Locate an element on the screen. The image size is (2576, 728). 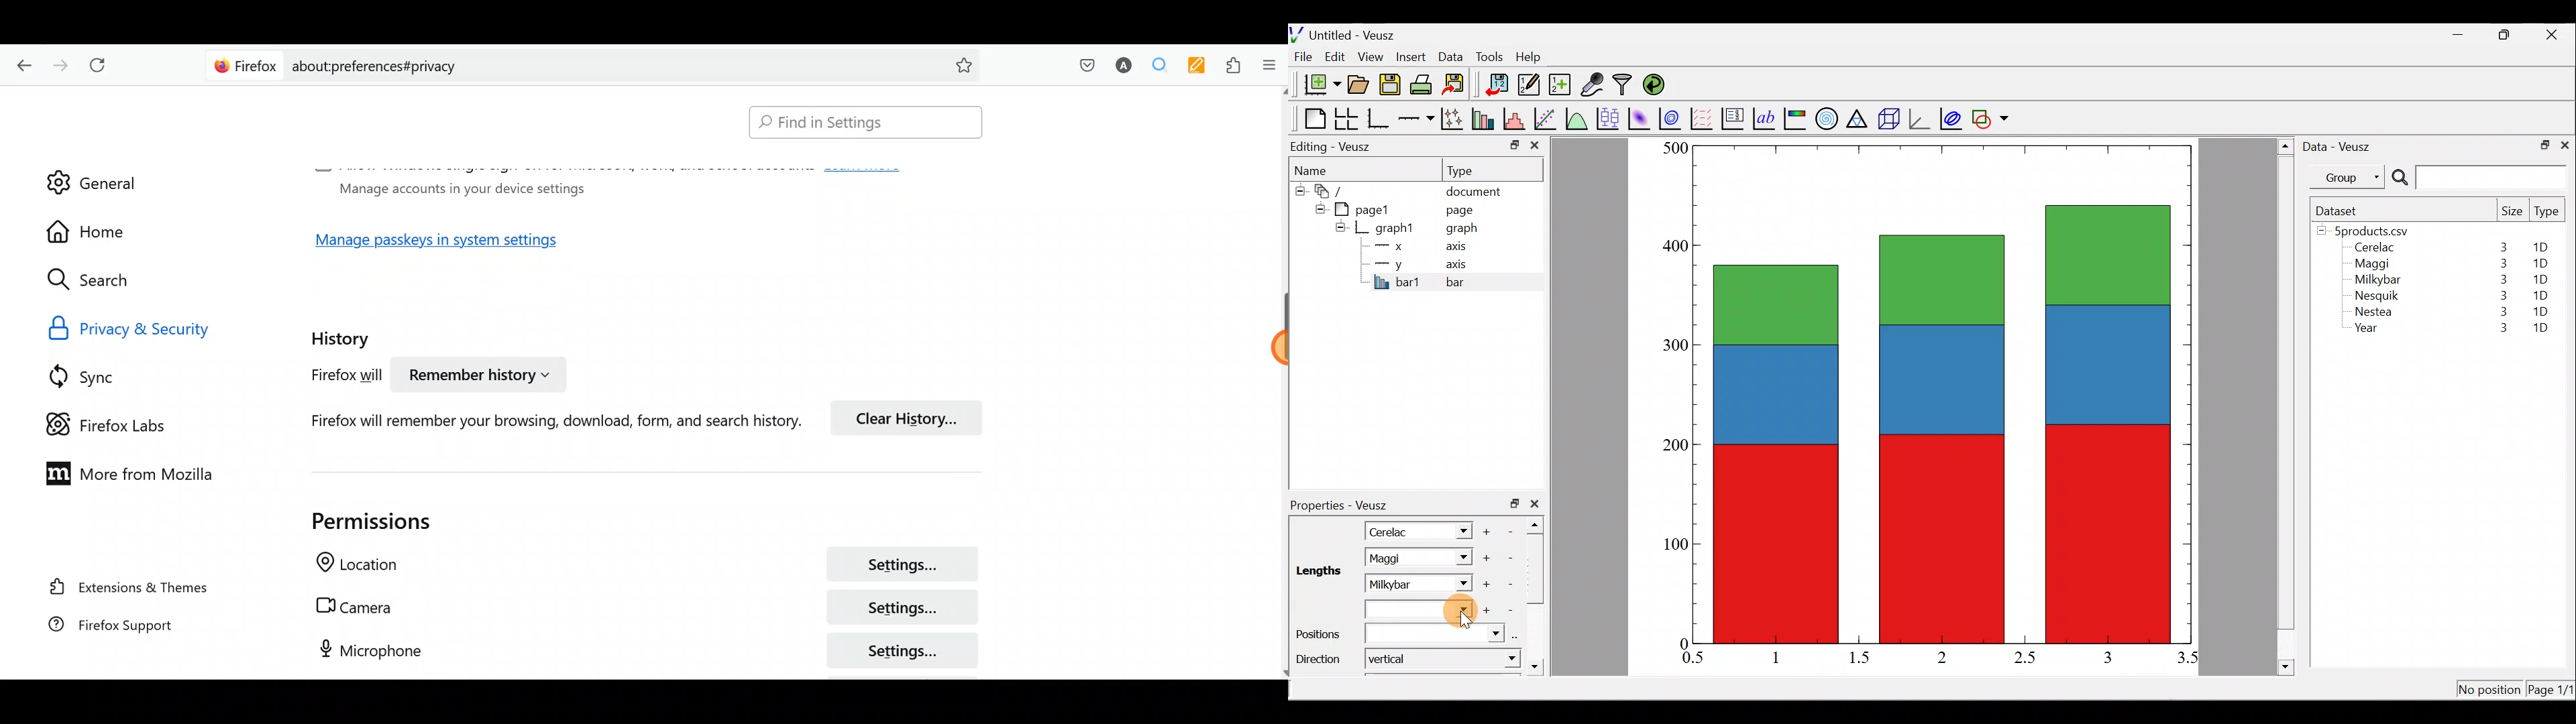
Firefox will is located at coordinates (333, 377).